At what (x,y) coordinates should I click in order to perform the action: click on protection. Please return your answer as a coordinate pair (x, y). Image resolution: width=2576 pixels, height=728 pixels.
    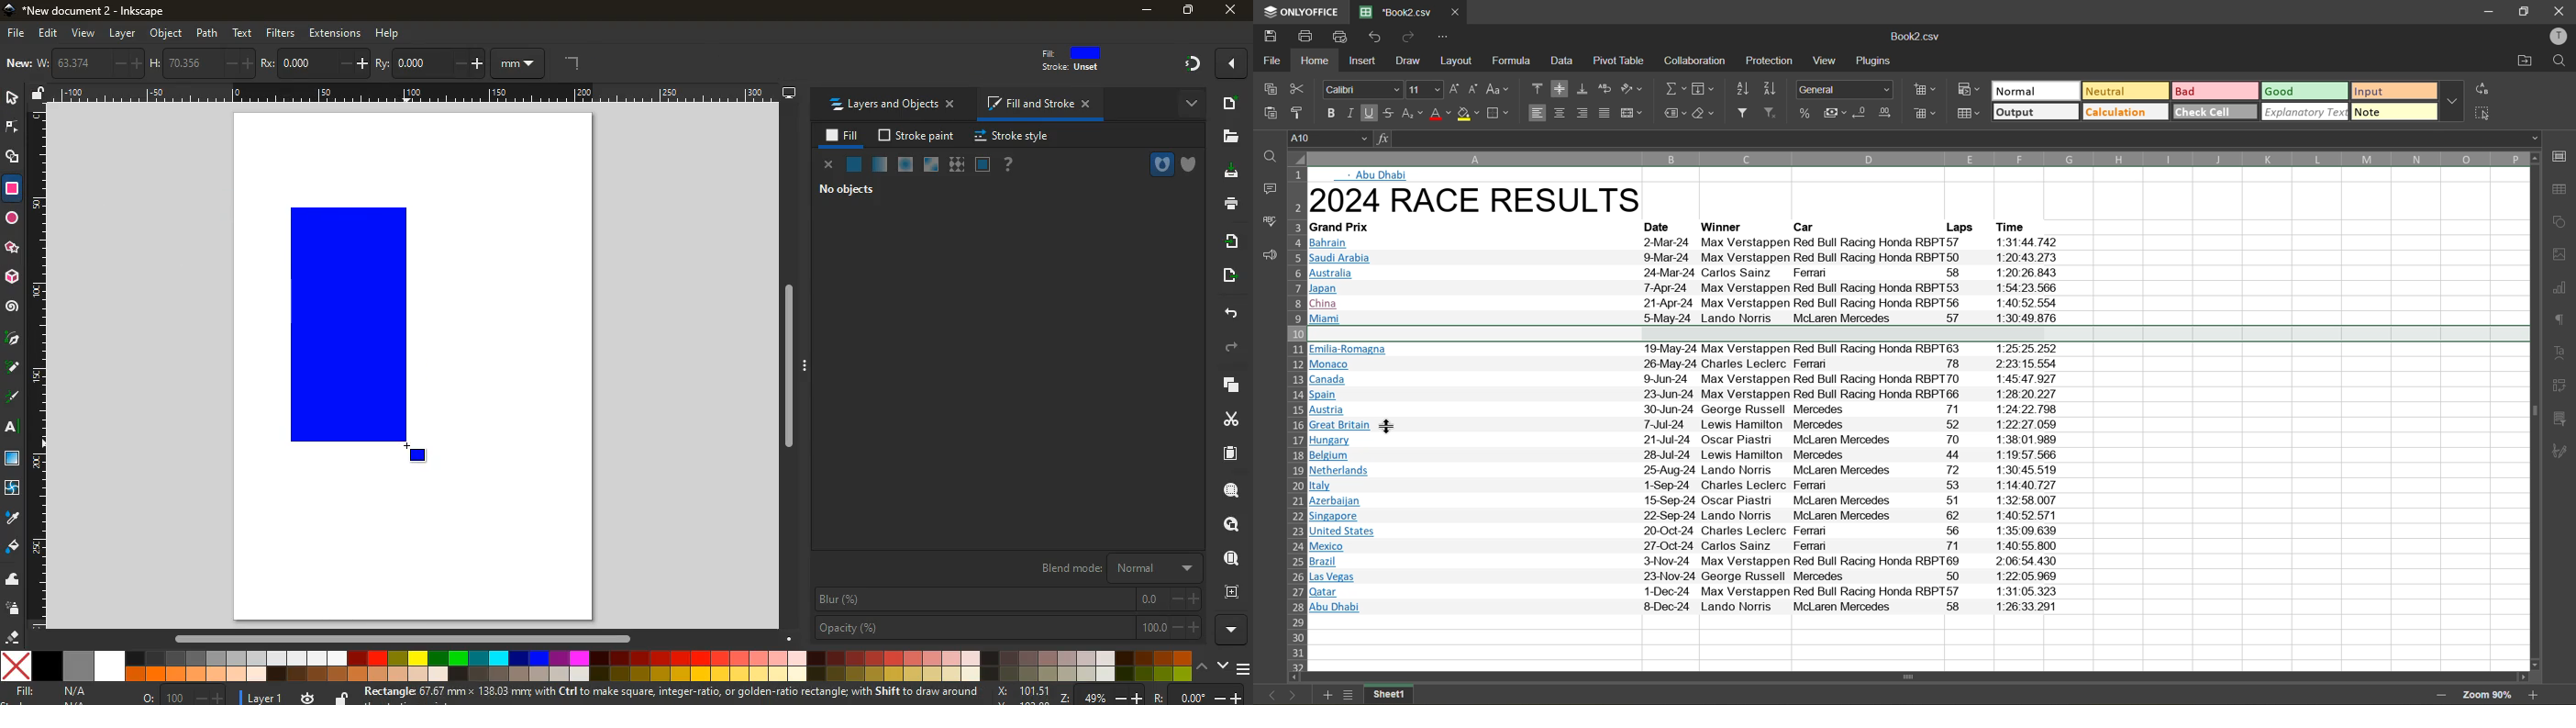
    Looking at the image, I should click on (1771, 61).